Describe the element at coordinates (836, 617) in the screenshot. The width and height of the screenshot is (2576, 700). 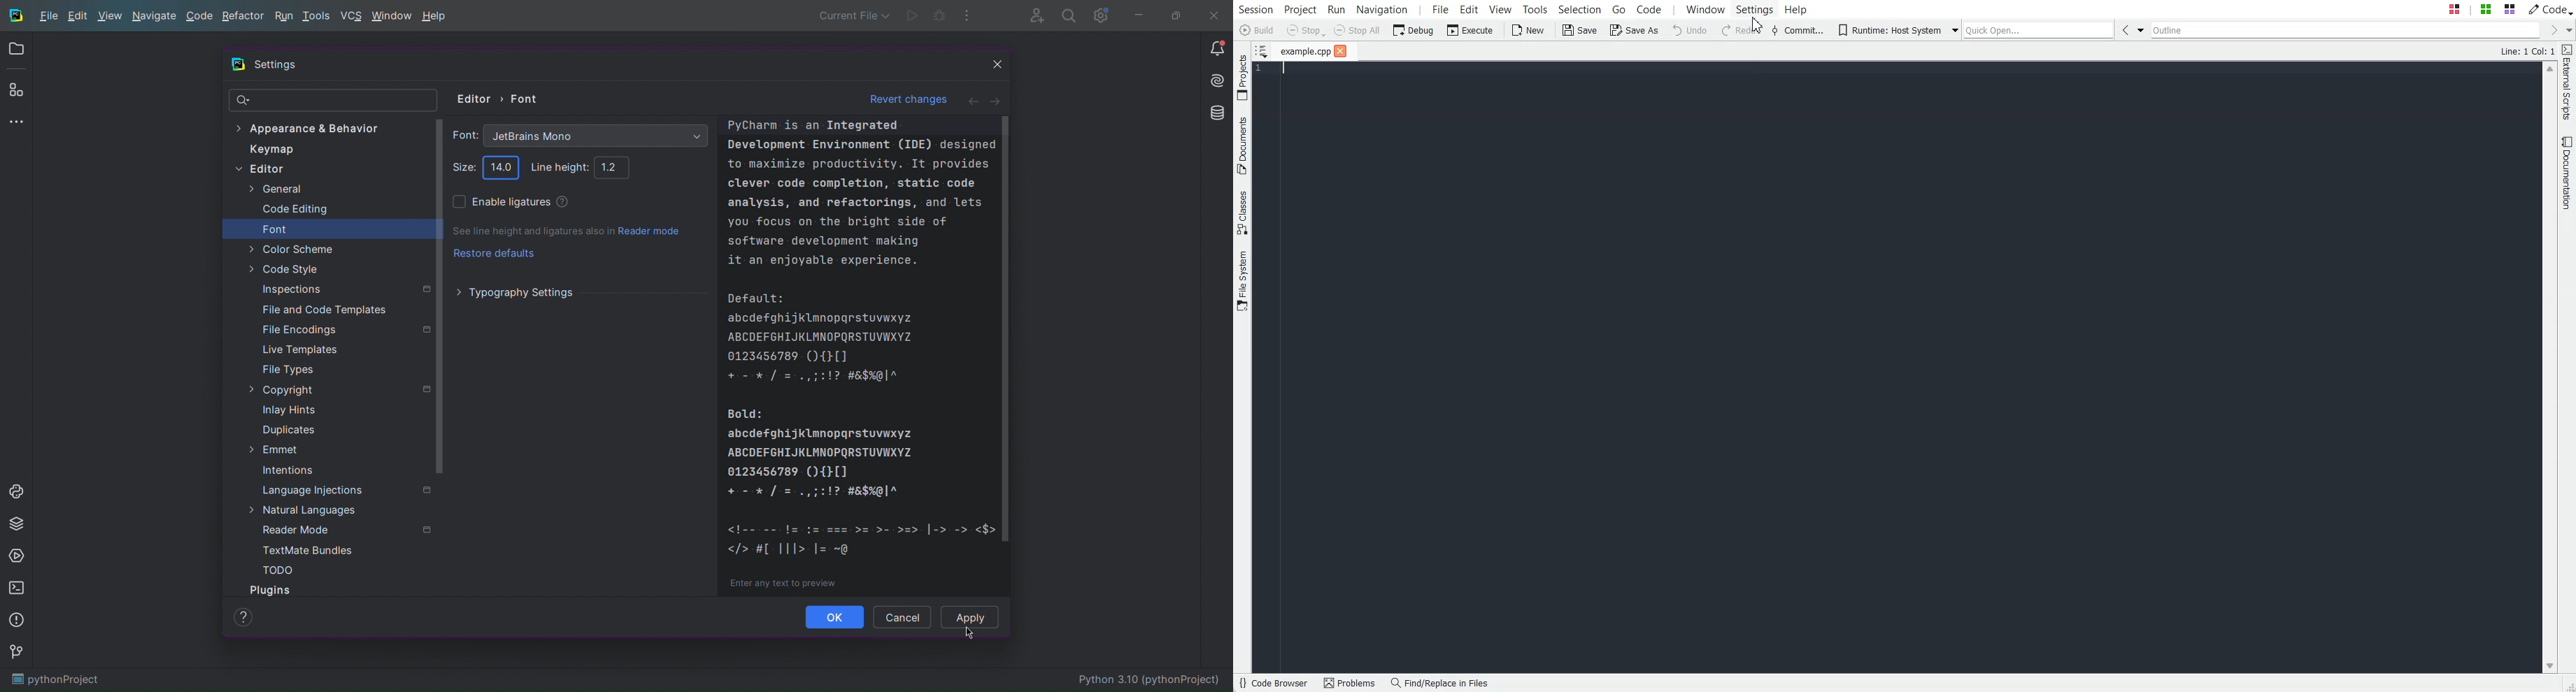
I see `OK` at that location.